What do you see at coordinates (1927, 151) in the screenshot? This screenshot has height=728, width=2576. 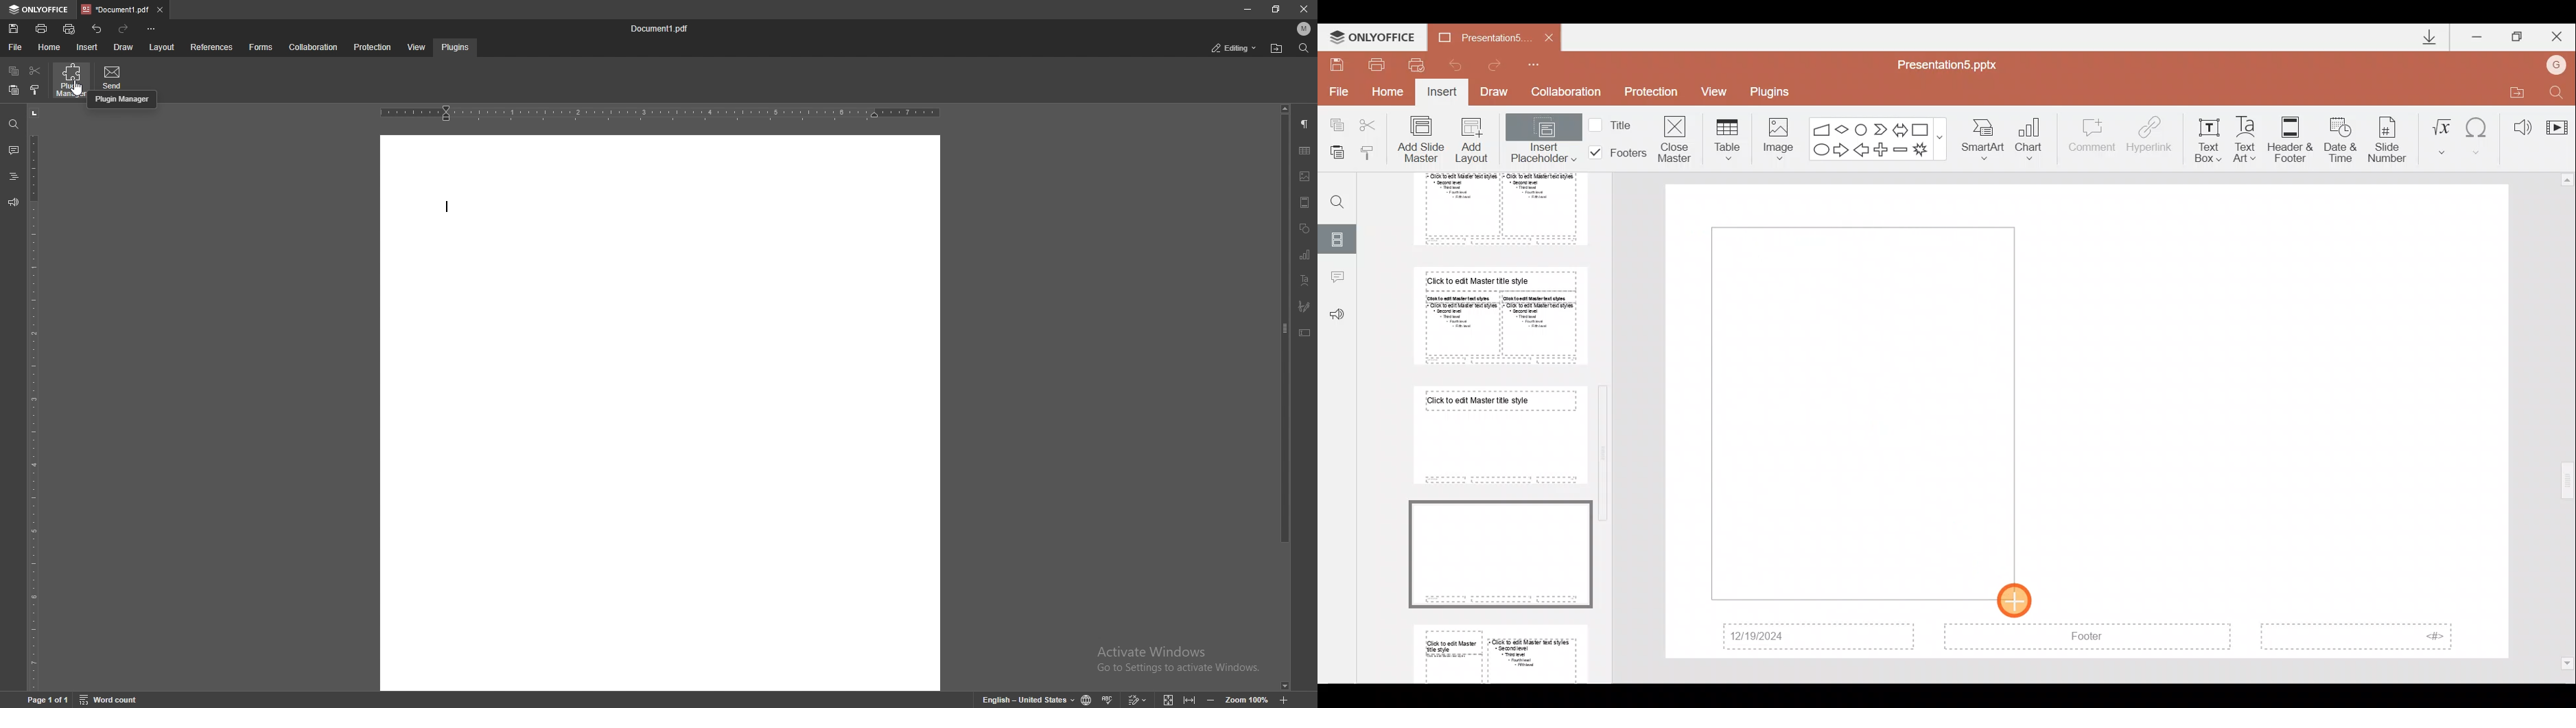 I see `Explosion 1` at bounding box center [1927, 151].